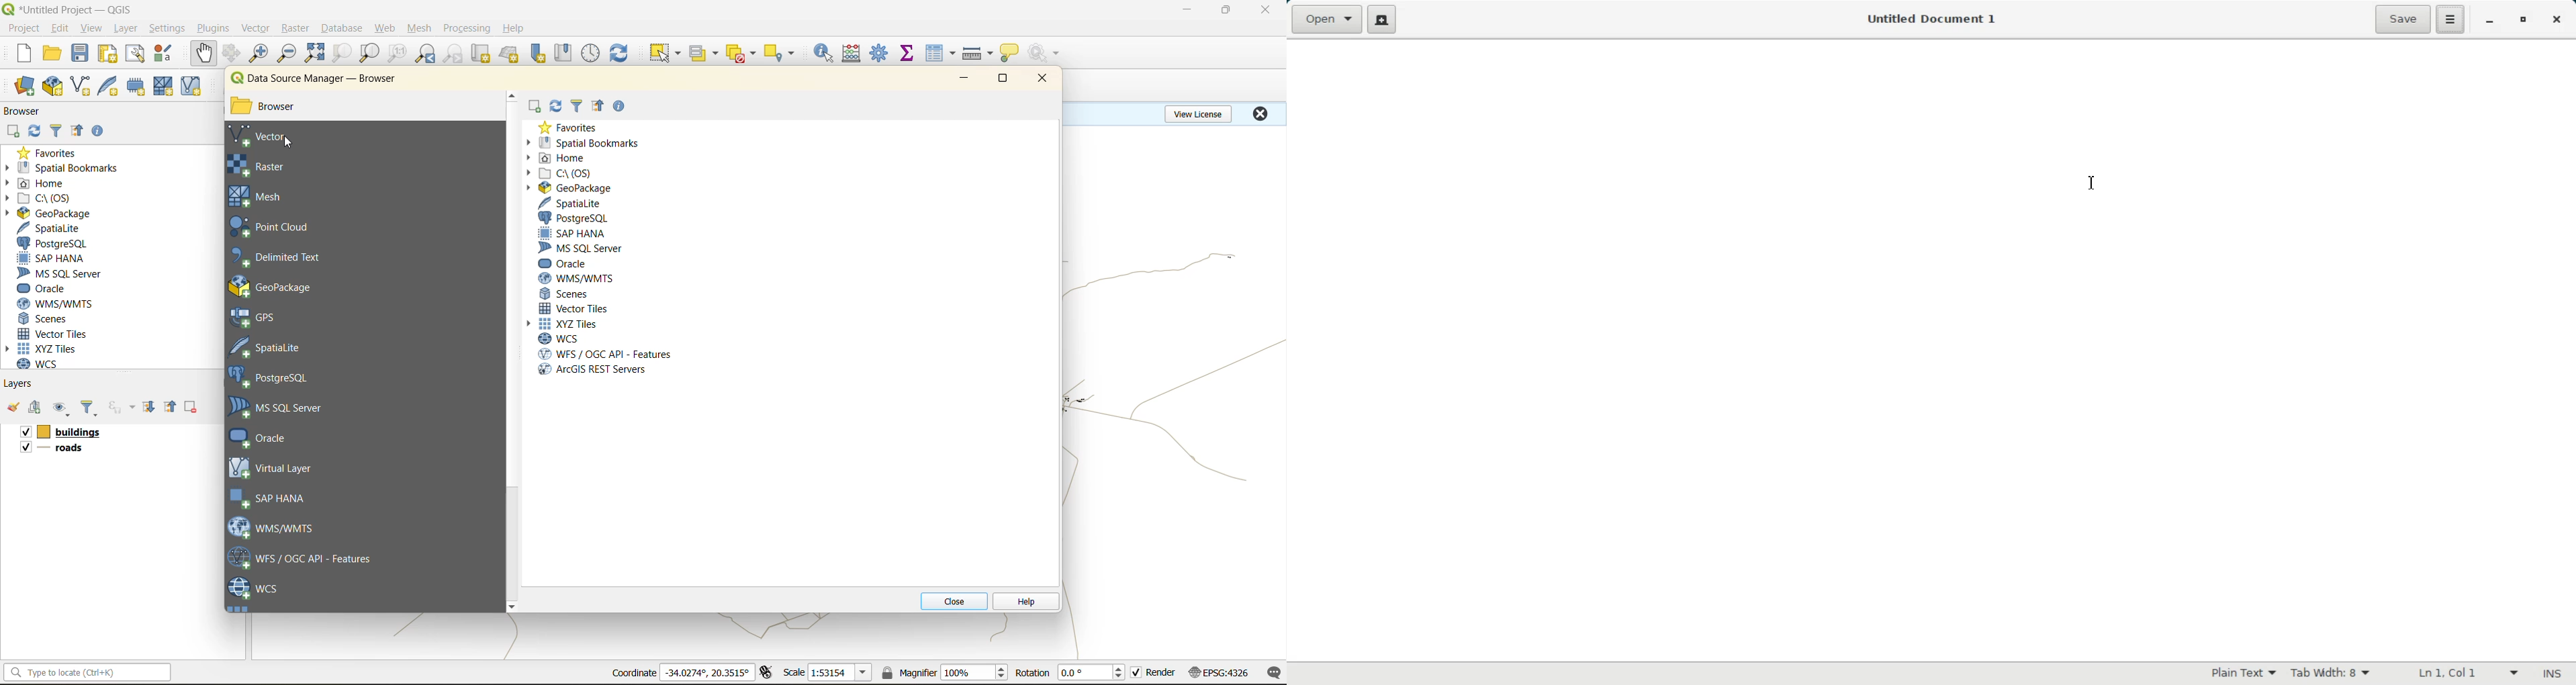 This screenshot has width=2576, height=700. I want to click on oracle, so click(566, 263).